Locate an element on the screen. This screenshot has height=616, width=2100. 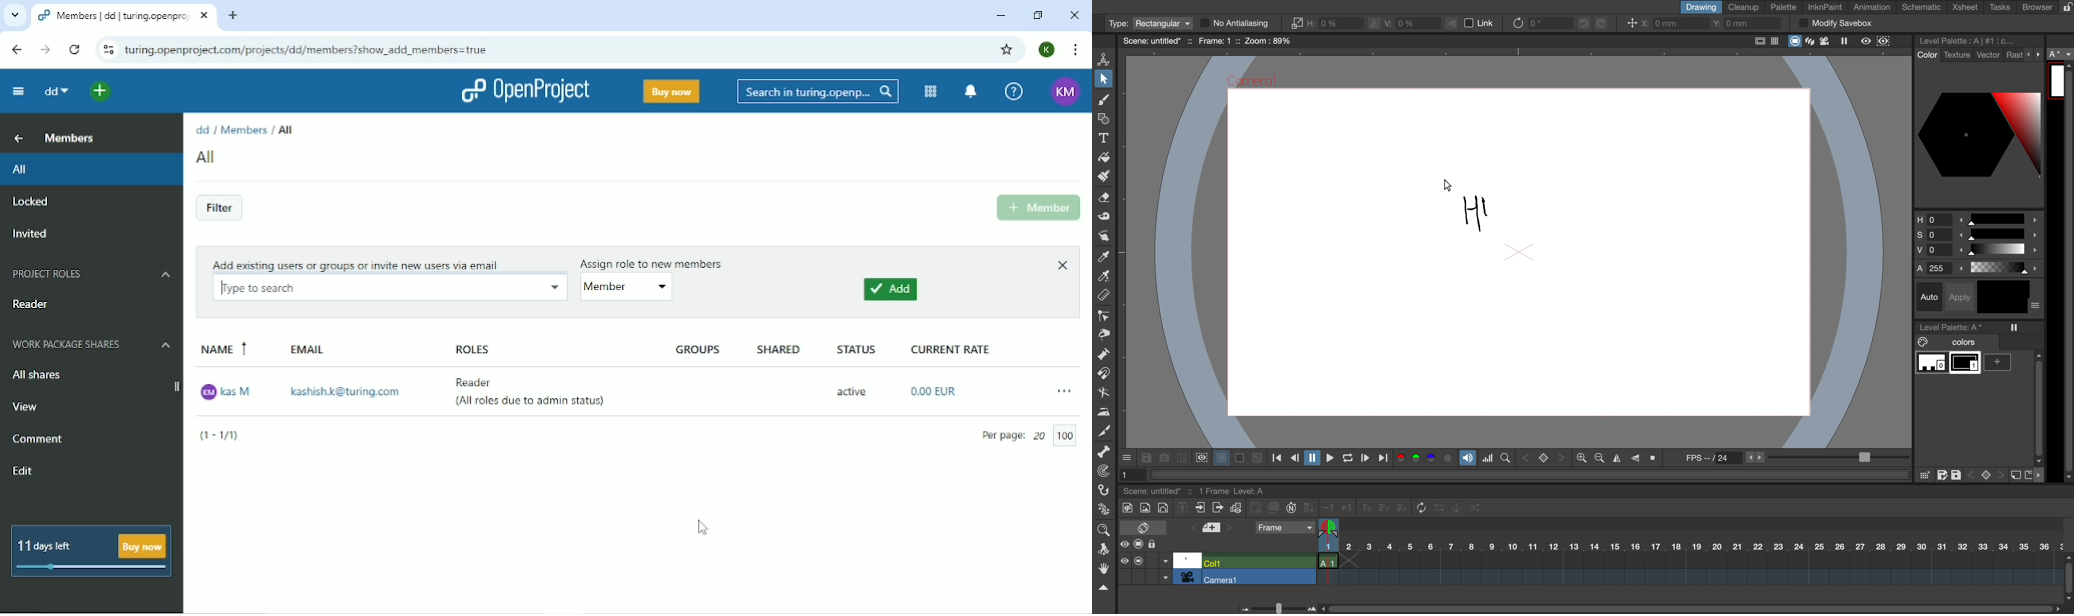
(All roles due to admin status) is located at coordinates (532, 405).